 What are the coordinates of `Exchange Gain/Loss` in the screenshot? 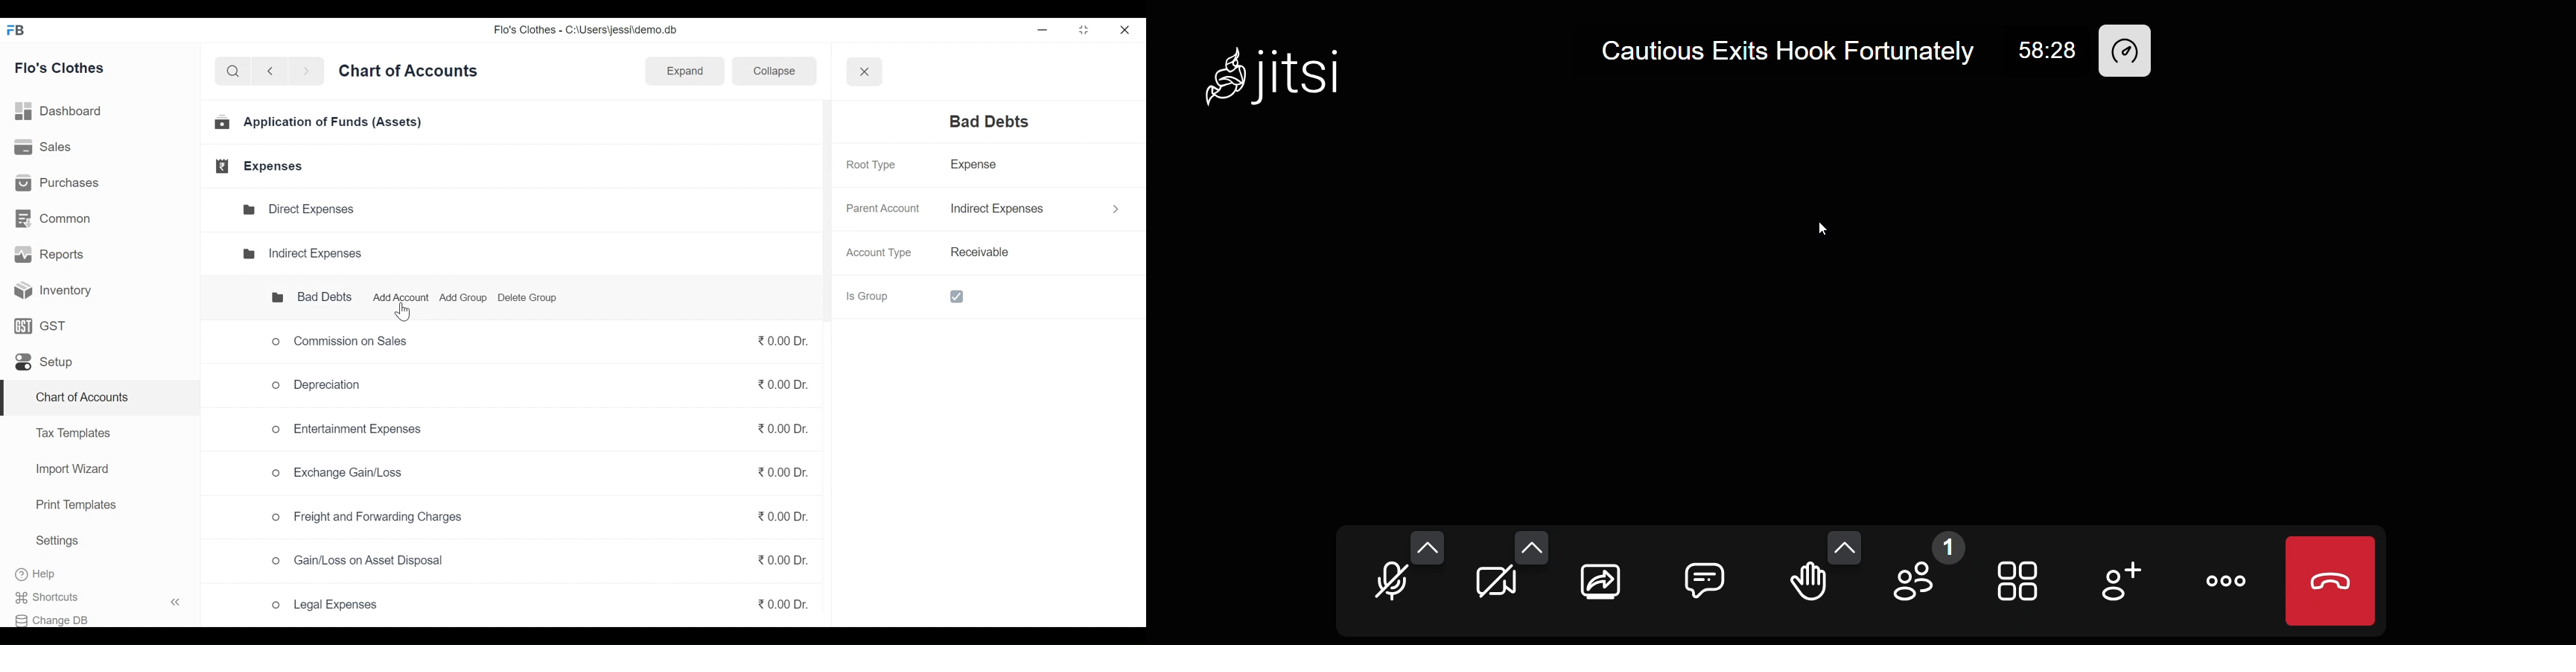 It's located at (343, 473).